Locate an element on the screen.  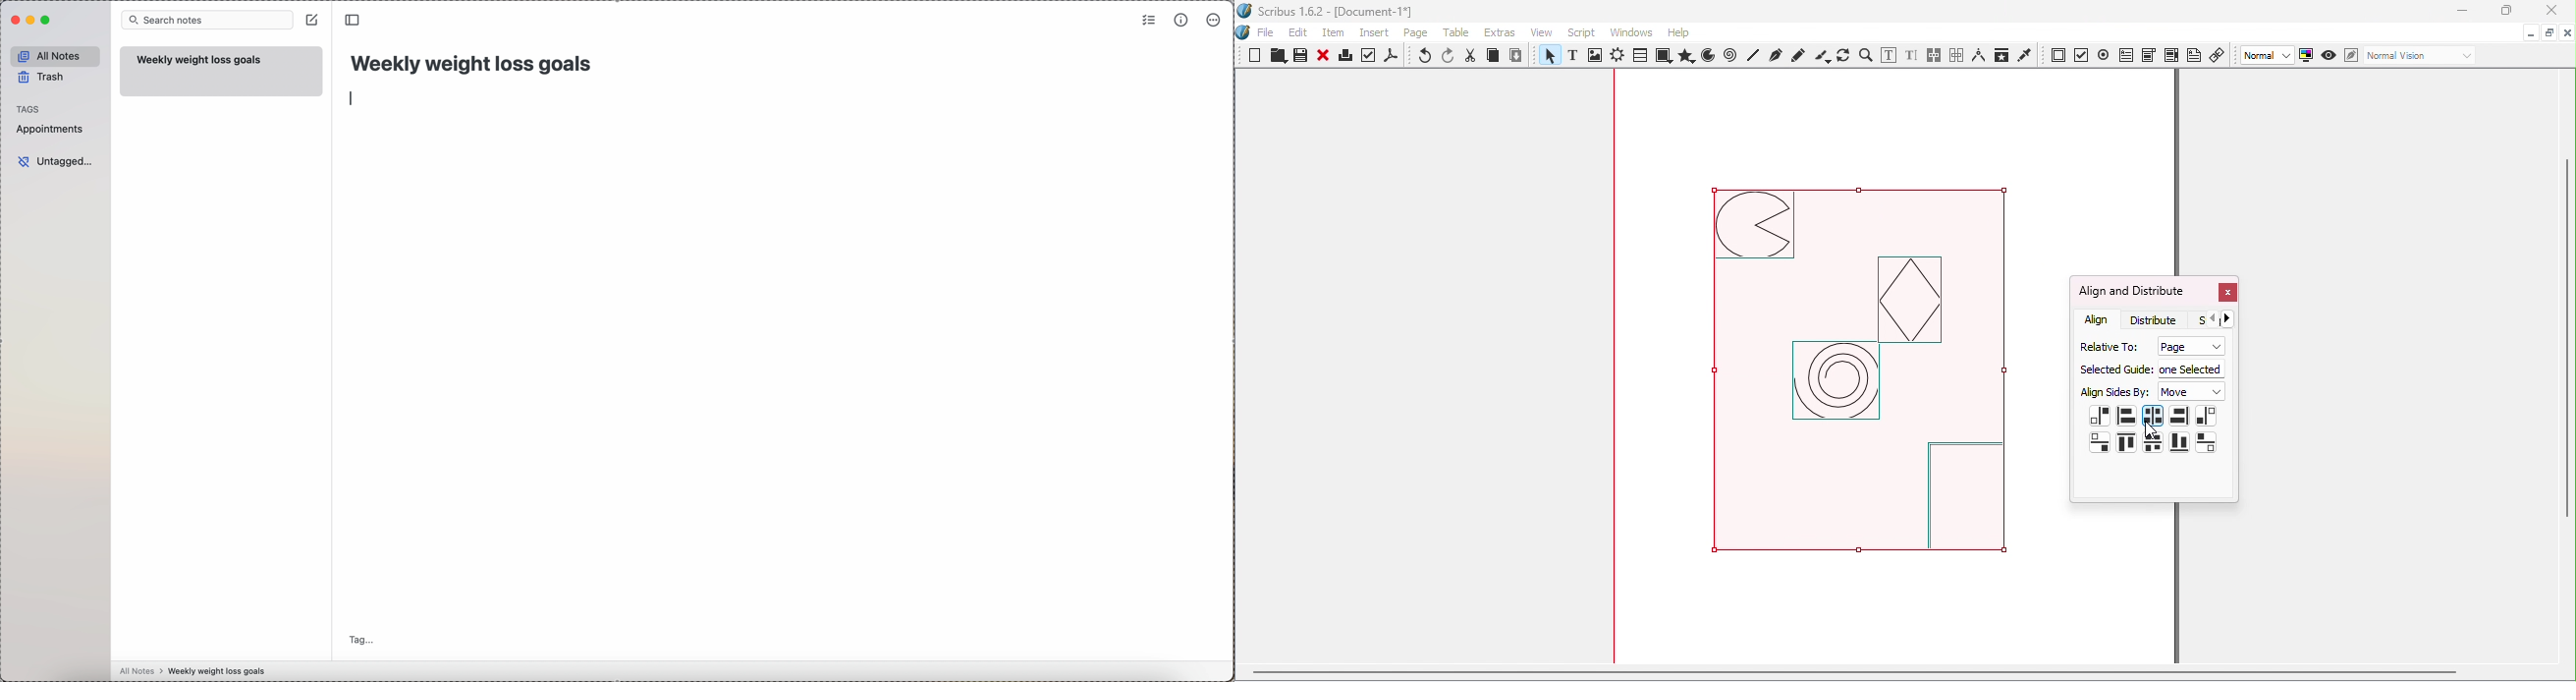
Edit contents of frame is located at coordinates (1888, 55).